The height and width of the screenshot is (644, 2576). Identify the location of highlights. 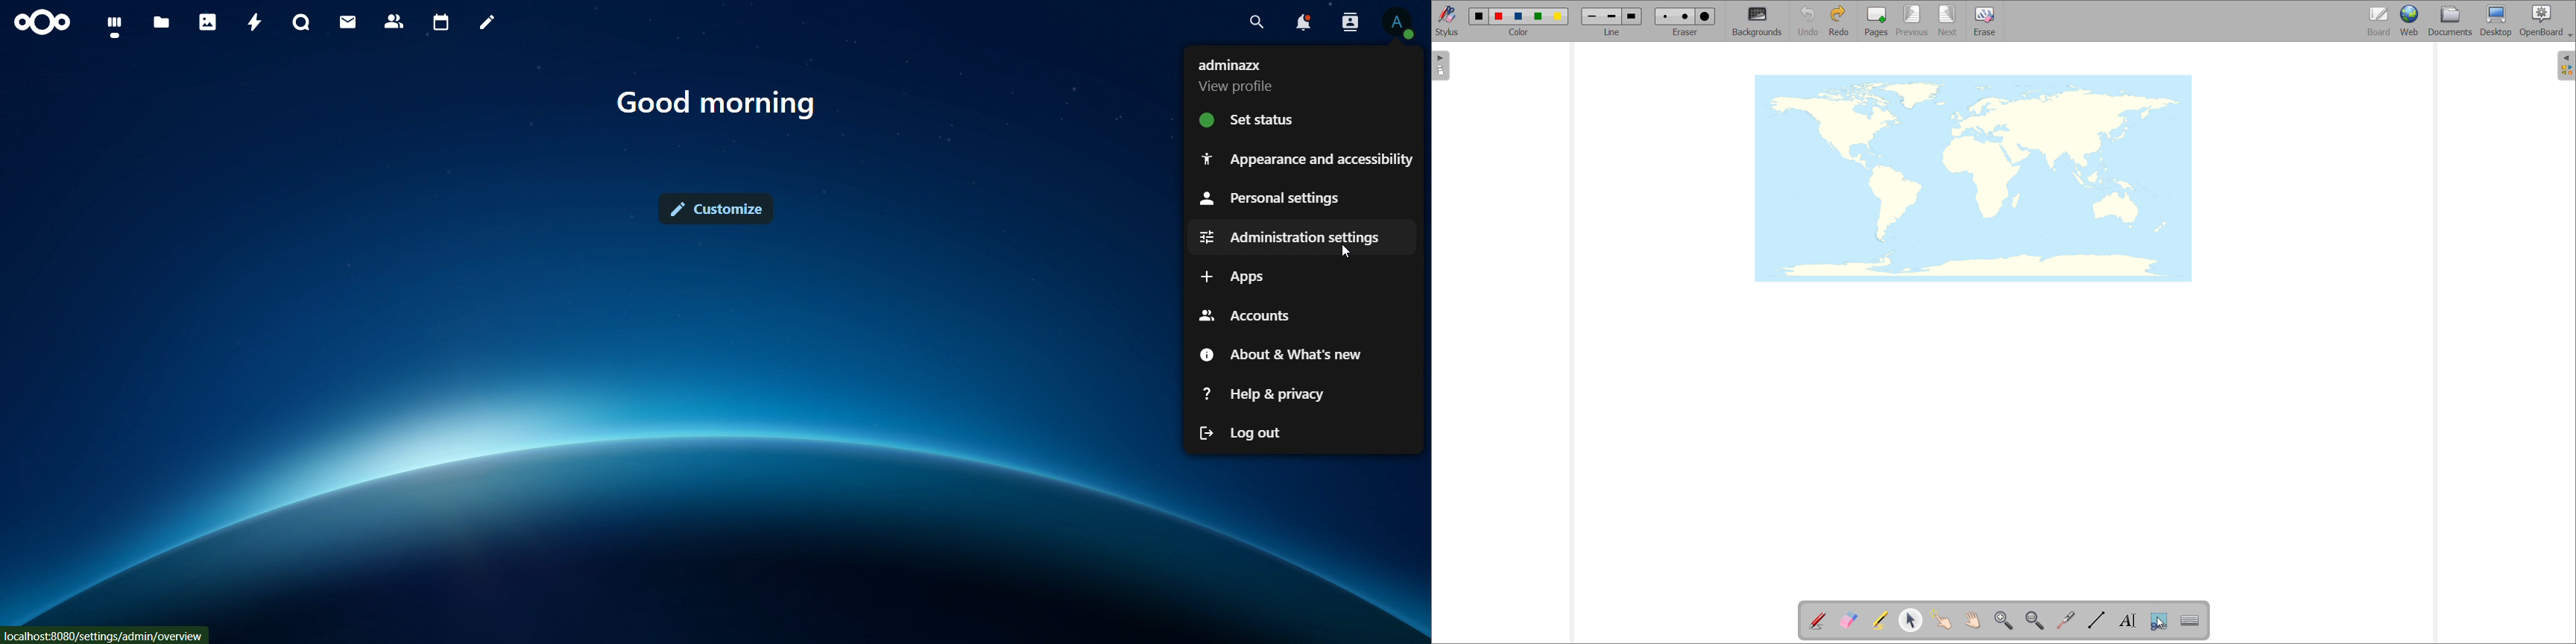
(1879, 621).